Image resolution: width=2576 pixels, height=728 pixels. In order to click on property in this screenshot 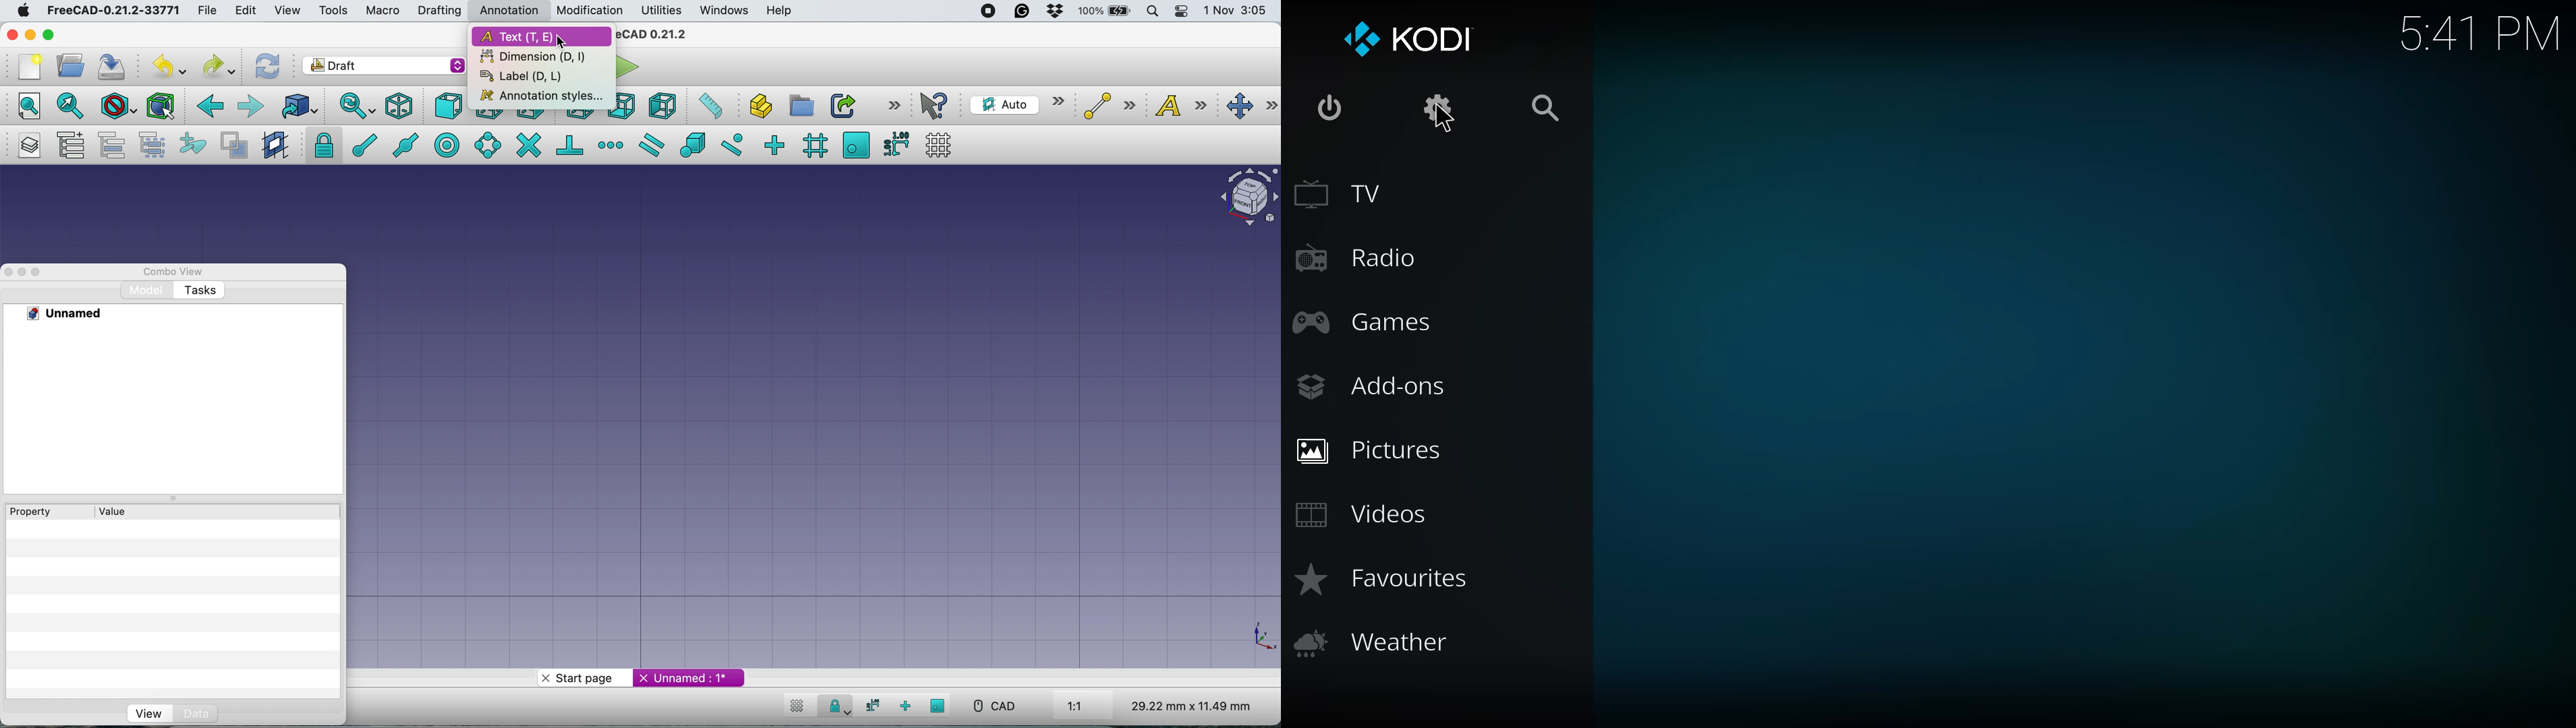, I will do `click(34, 512)`.